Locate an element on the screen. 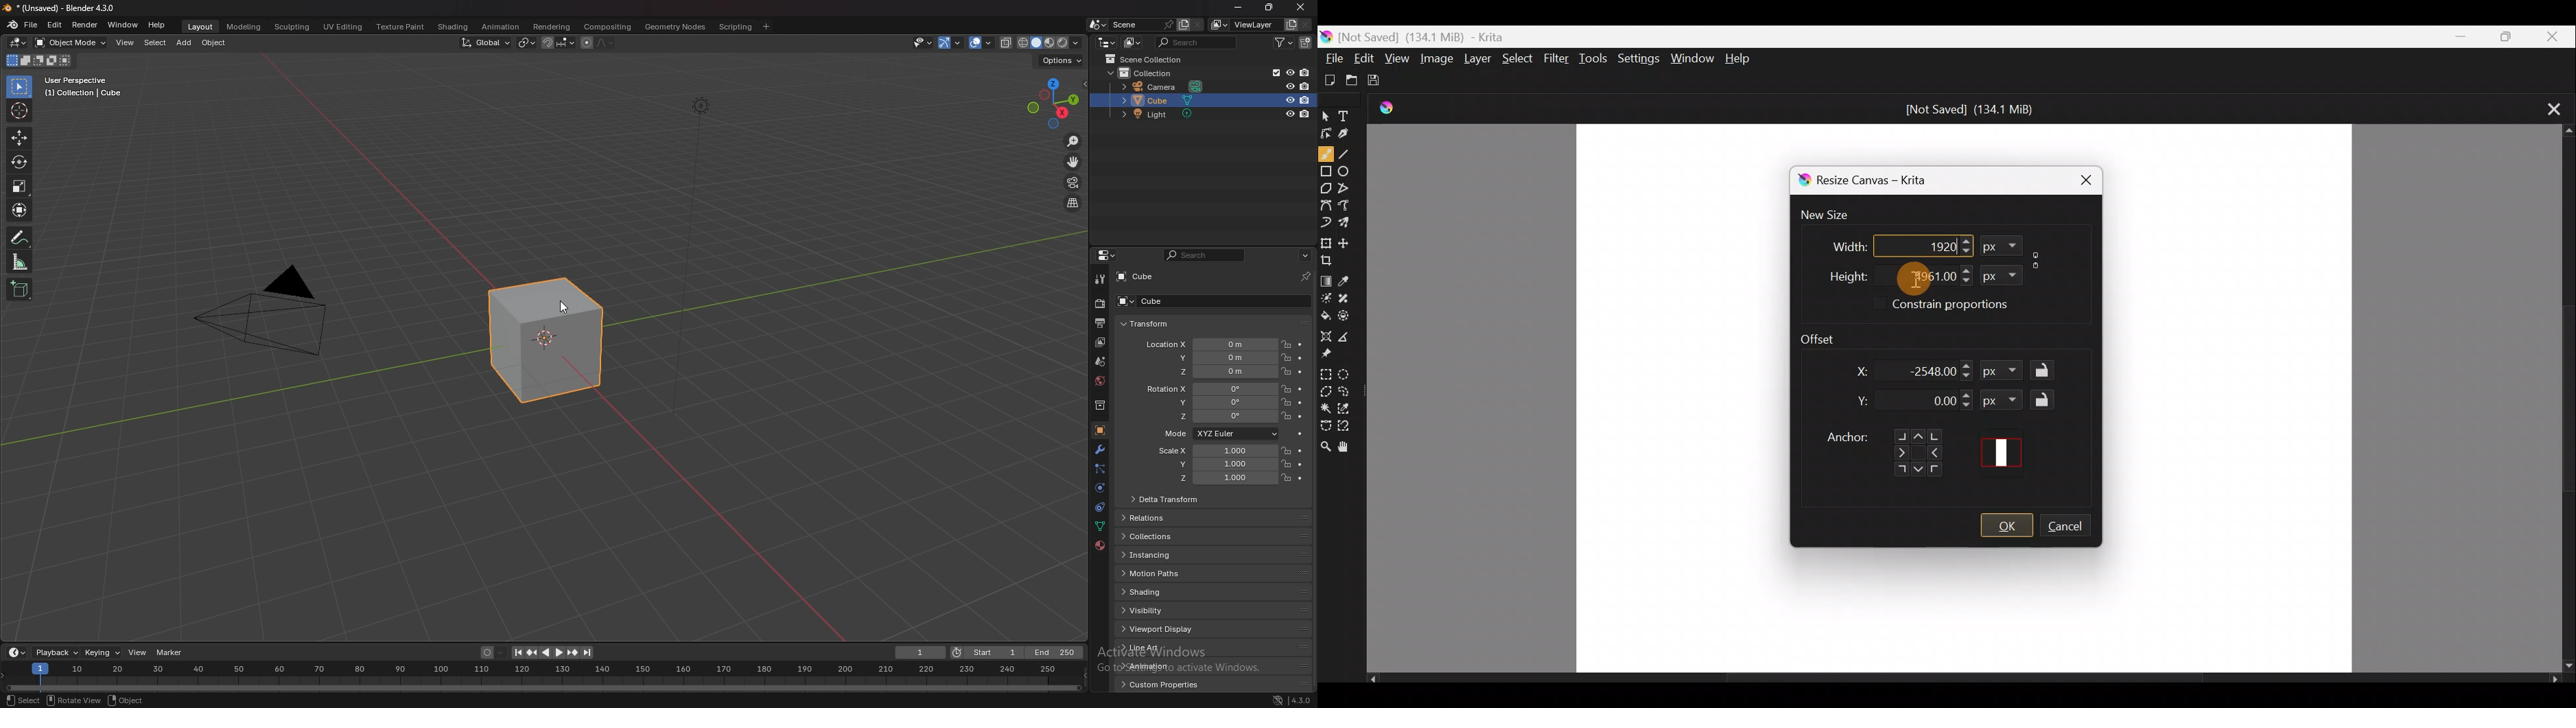  animate property is located at coordinates (1300, 451).